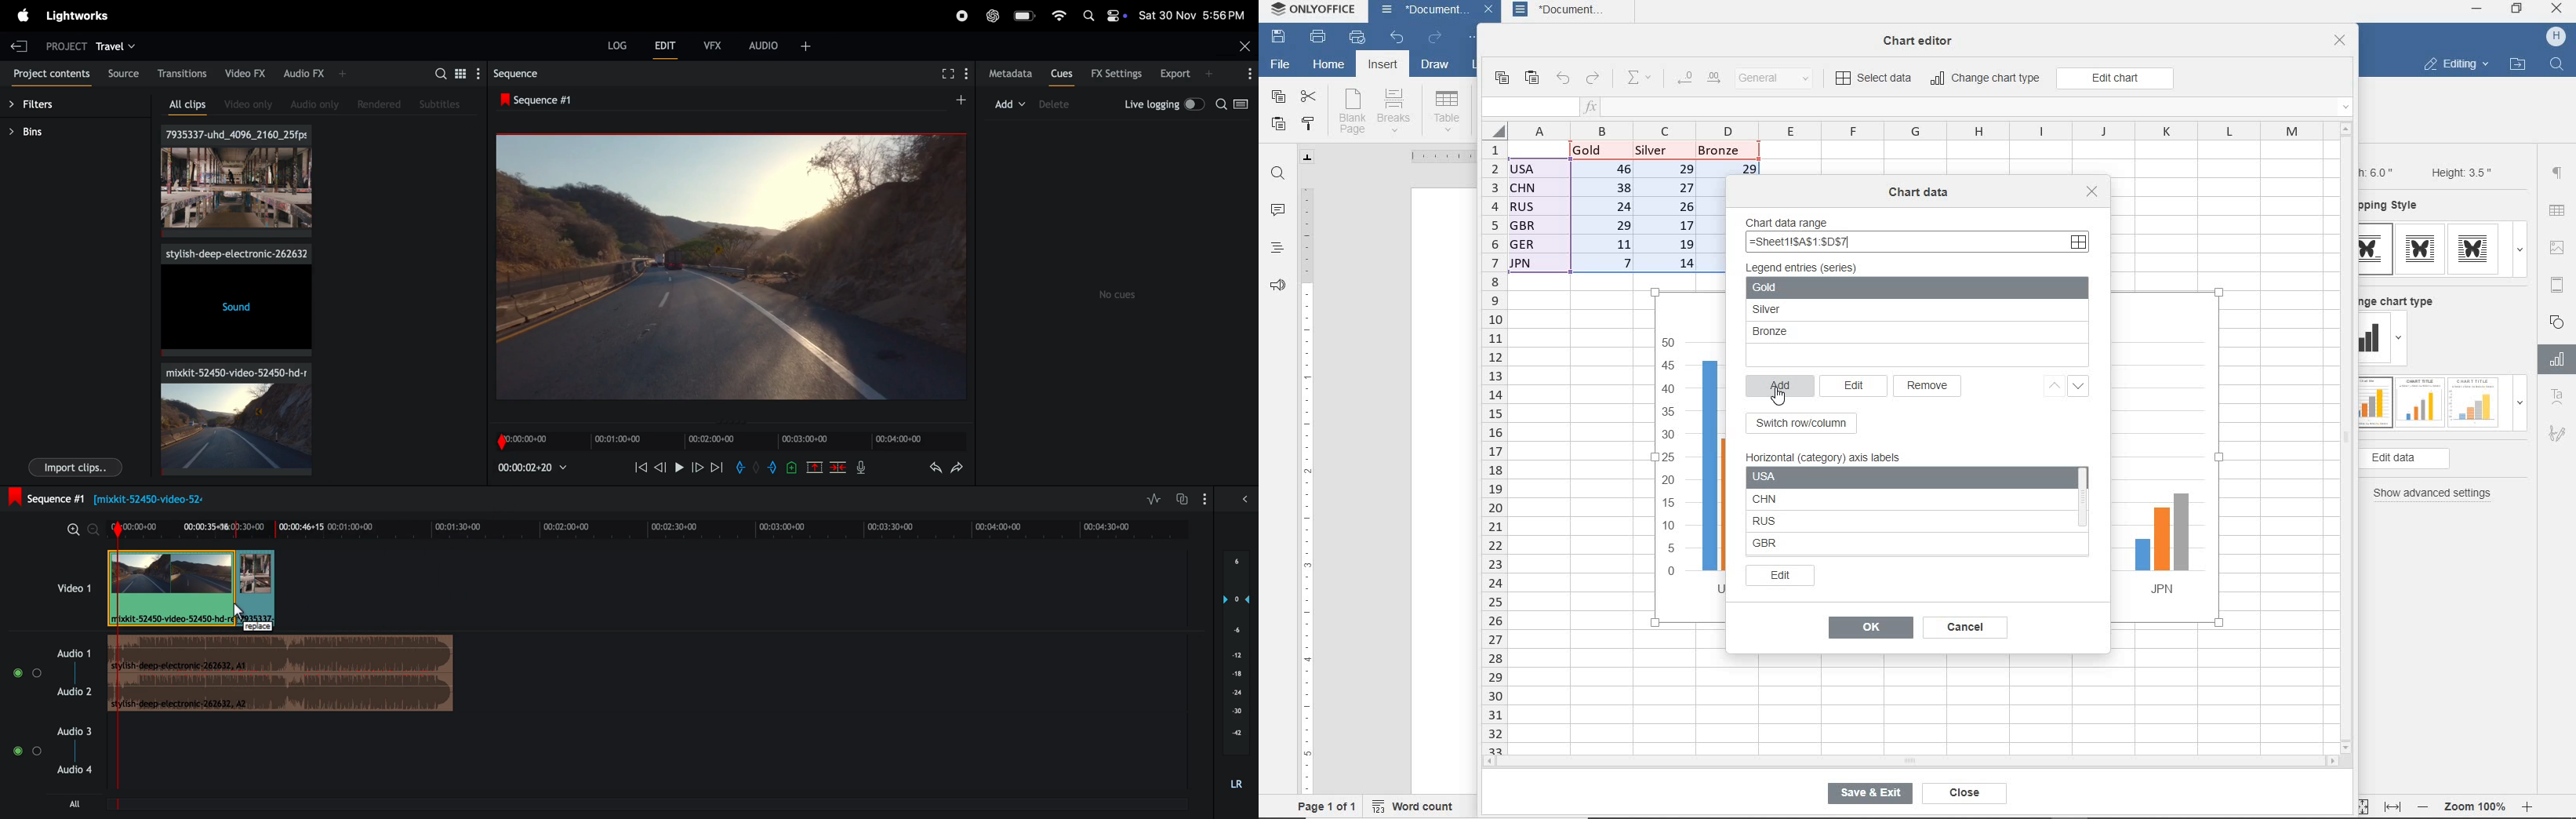 This screenshot has width=2576, height=840. I want to click on add, so click(1780, 388).